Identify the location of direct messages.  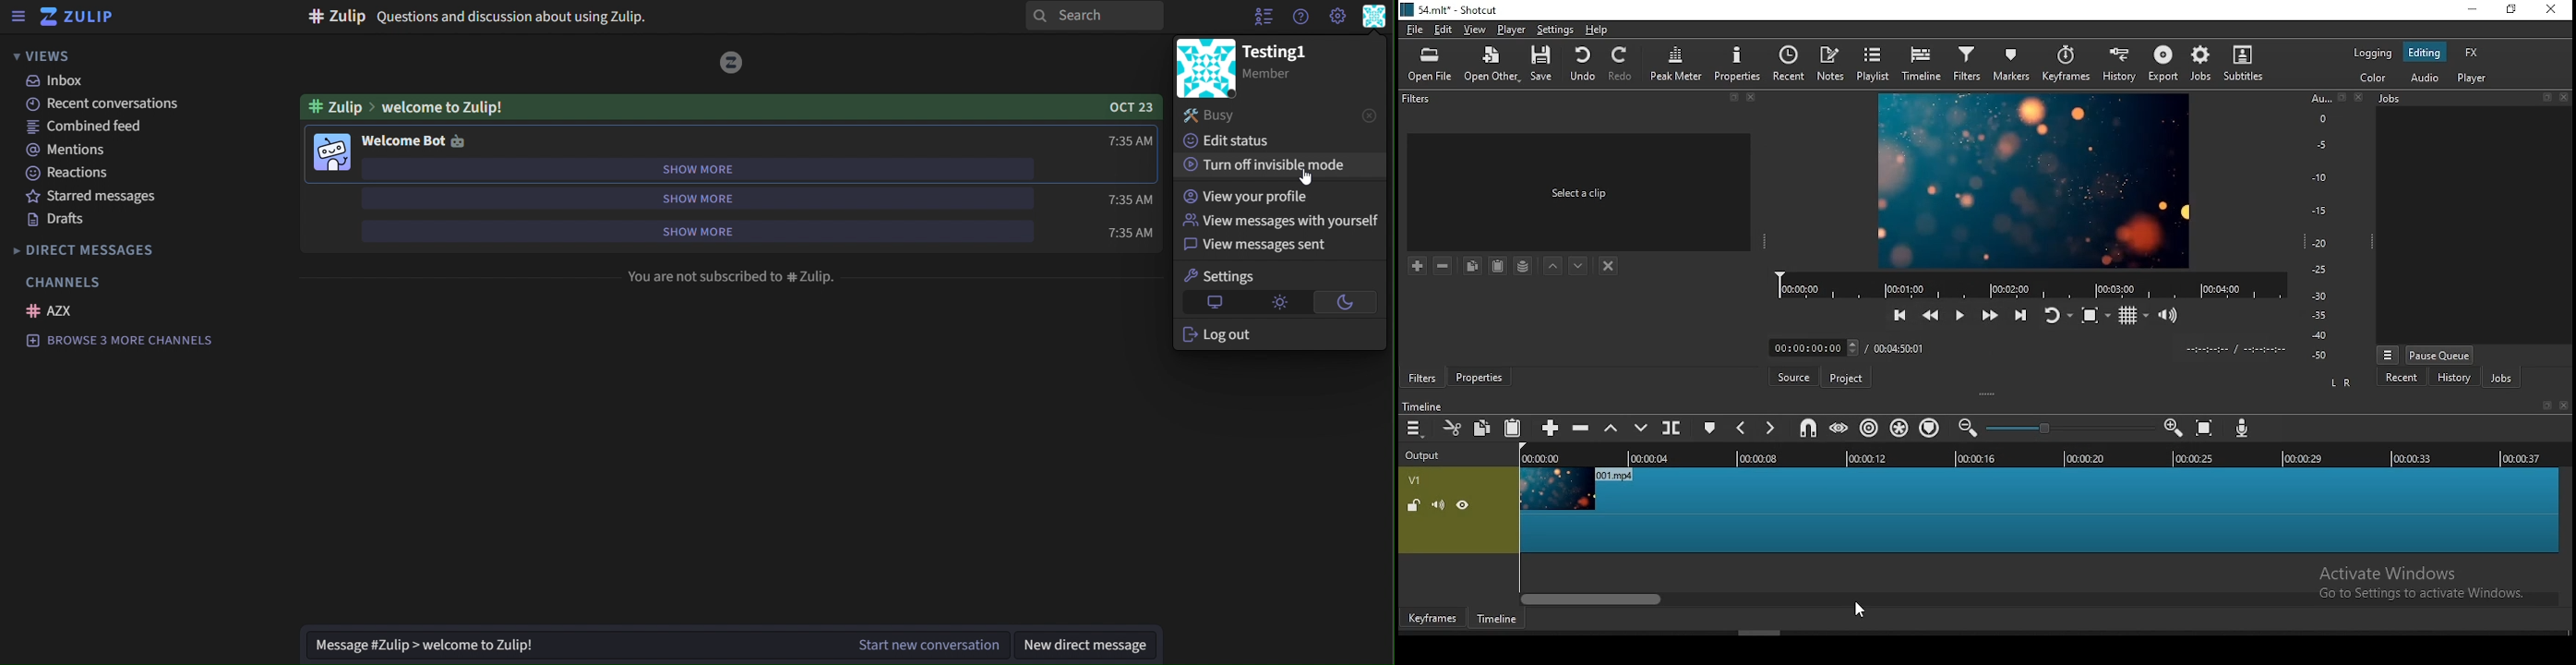
(84, 251).